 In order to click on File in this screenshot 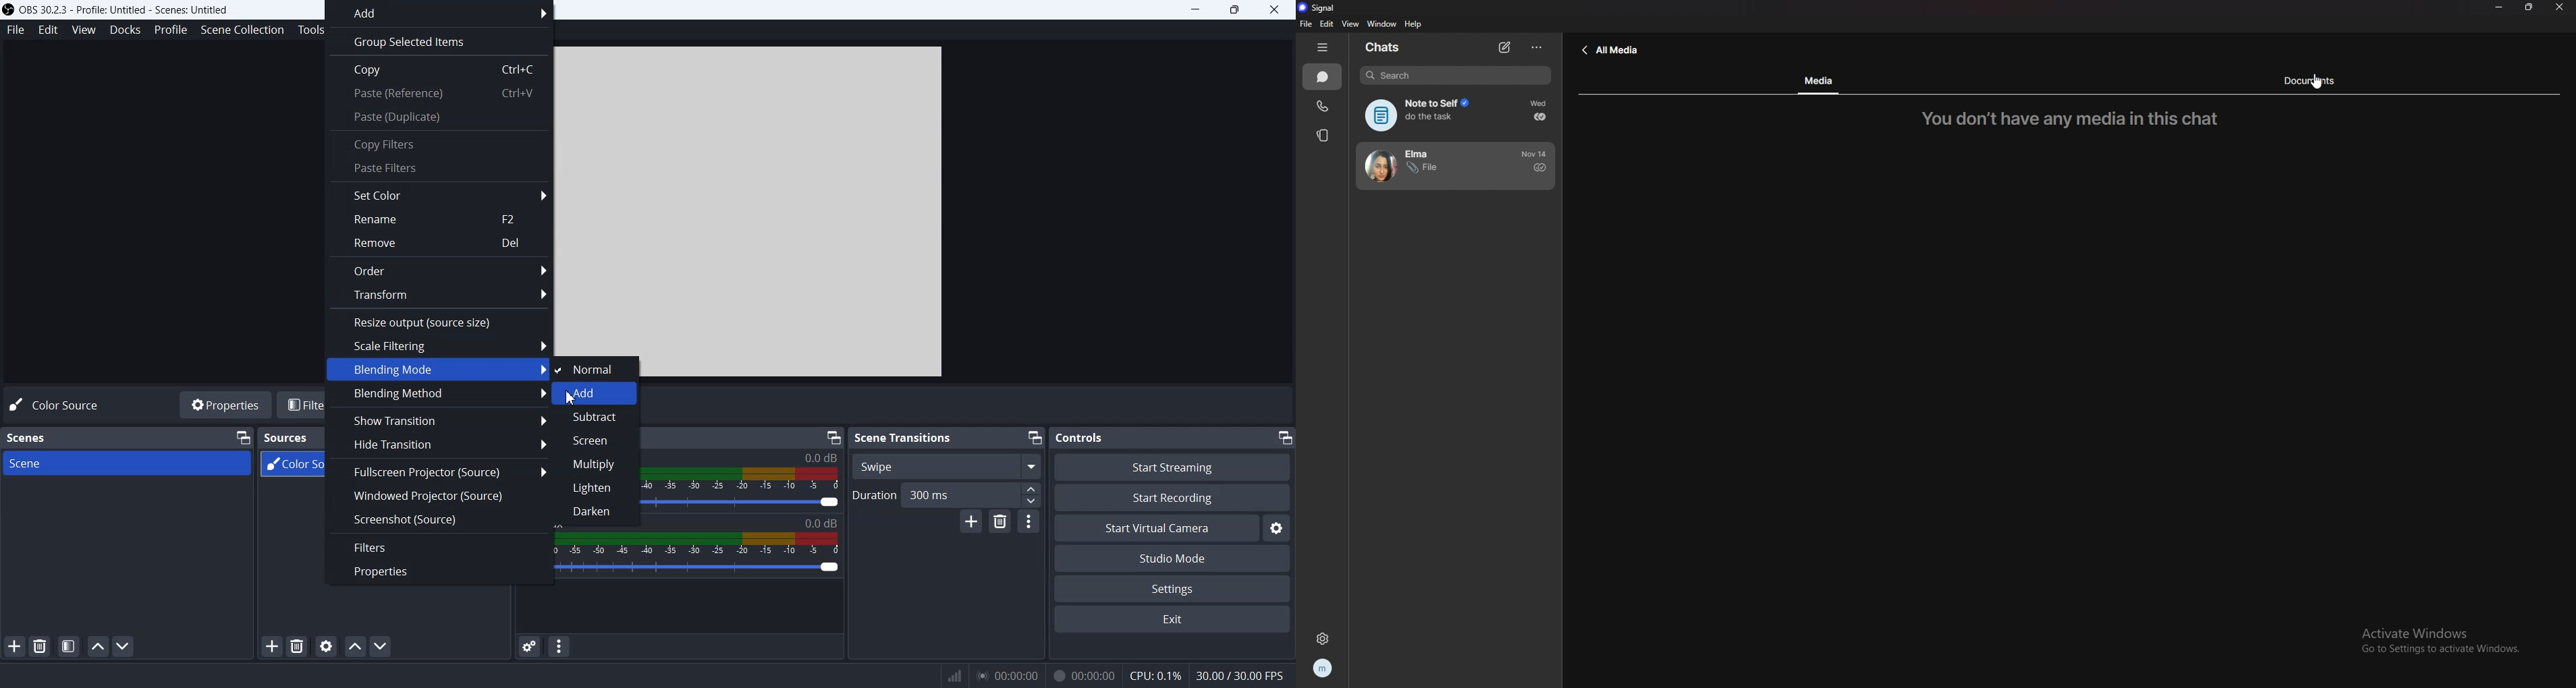, I will do `click(15, 31)`.